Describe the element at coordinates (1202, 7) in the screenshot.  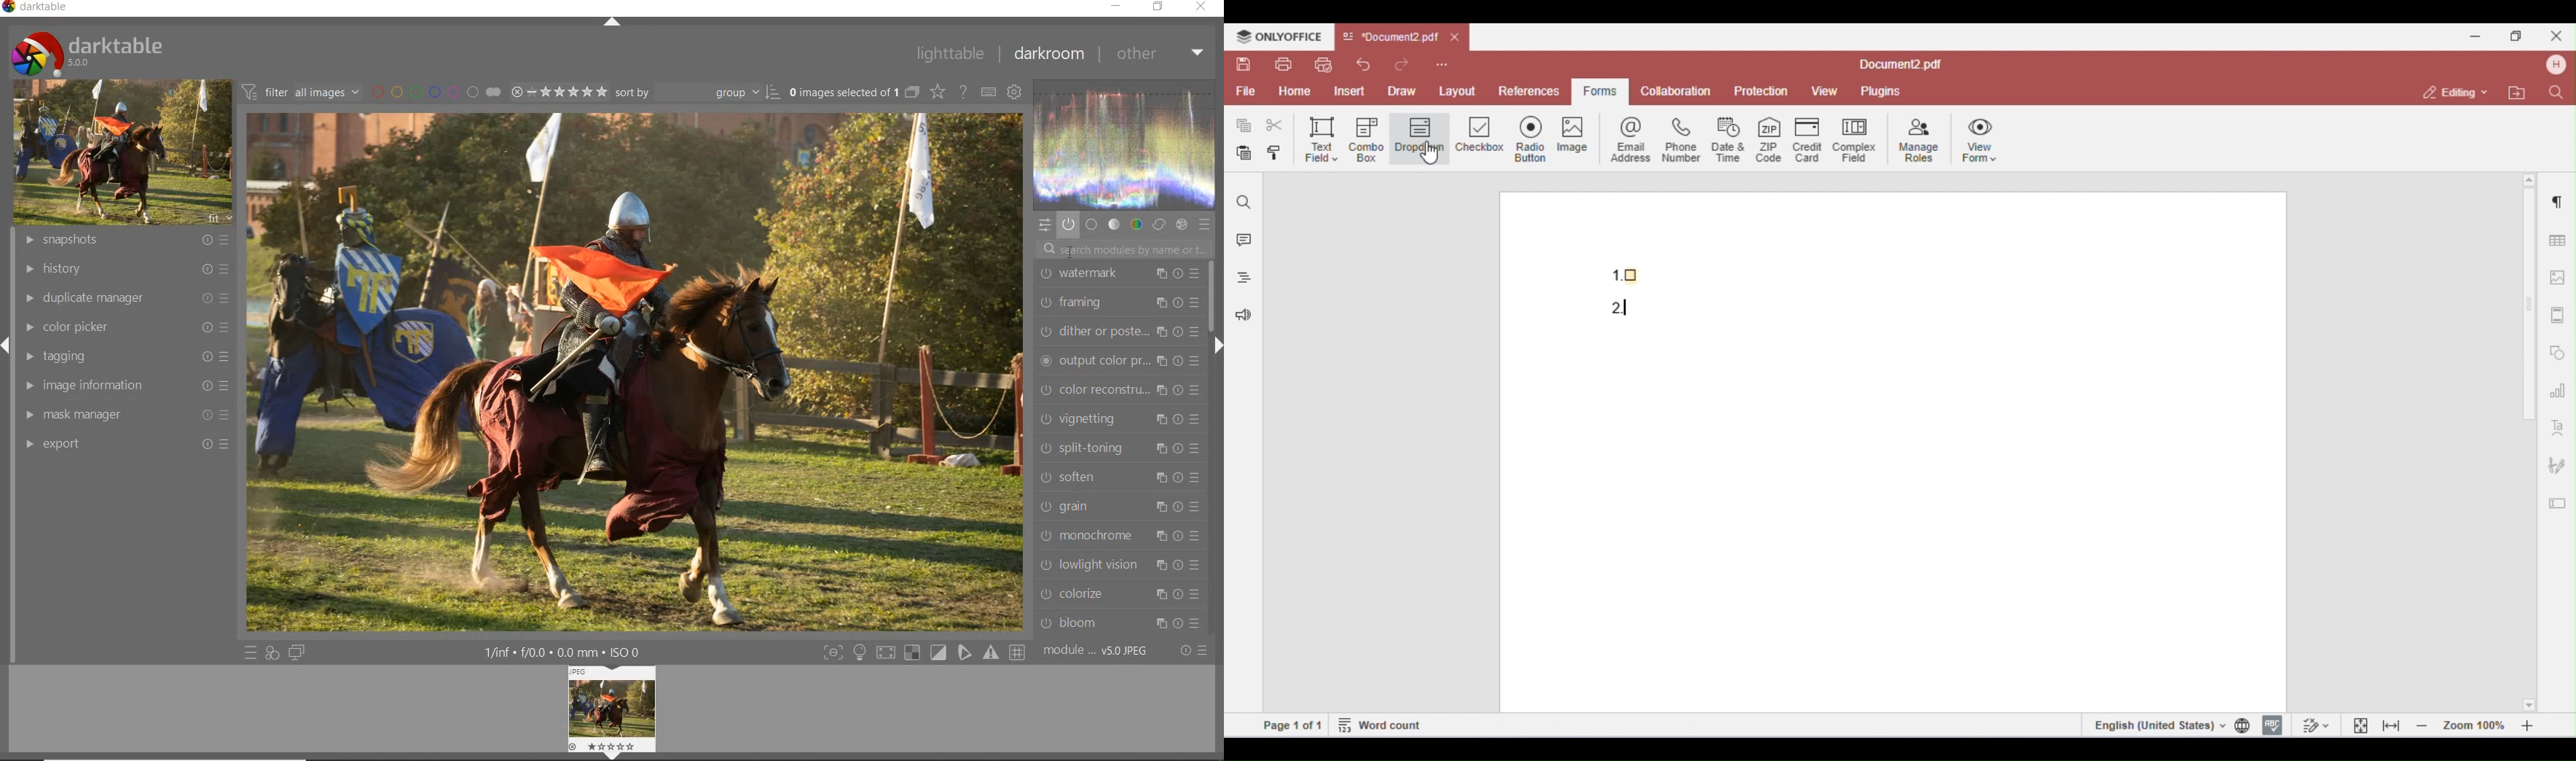
I see `close` at that location.